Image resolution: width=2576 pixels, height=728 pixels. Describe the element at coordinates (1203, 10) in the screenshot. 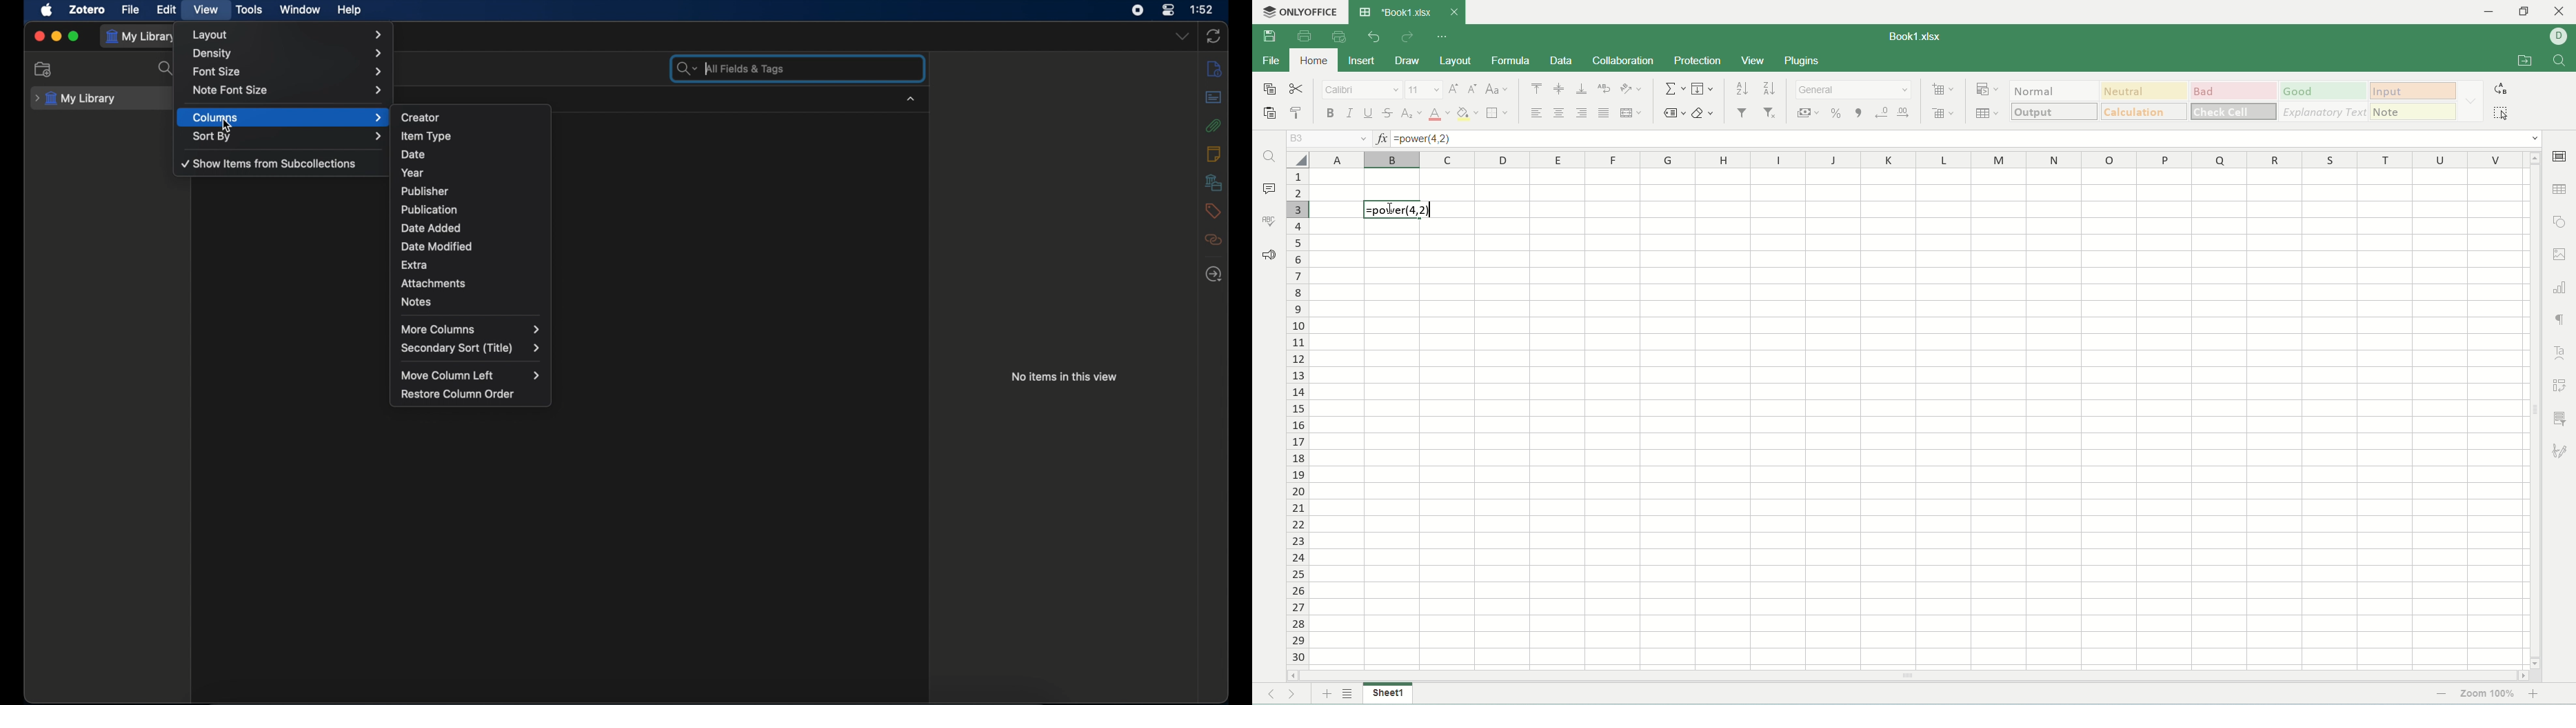

I see `time` at that location.